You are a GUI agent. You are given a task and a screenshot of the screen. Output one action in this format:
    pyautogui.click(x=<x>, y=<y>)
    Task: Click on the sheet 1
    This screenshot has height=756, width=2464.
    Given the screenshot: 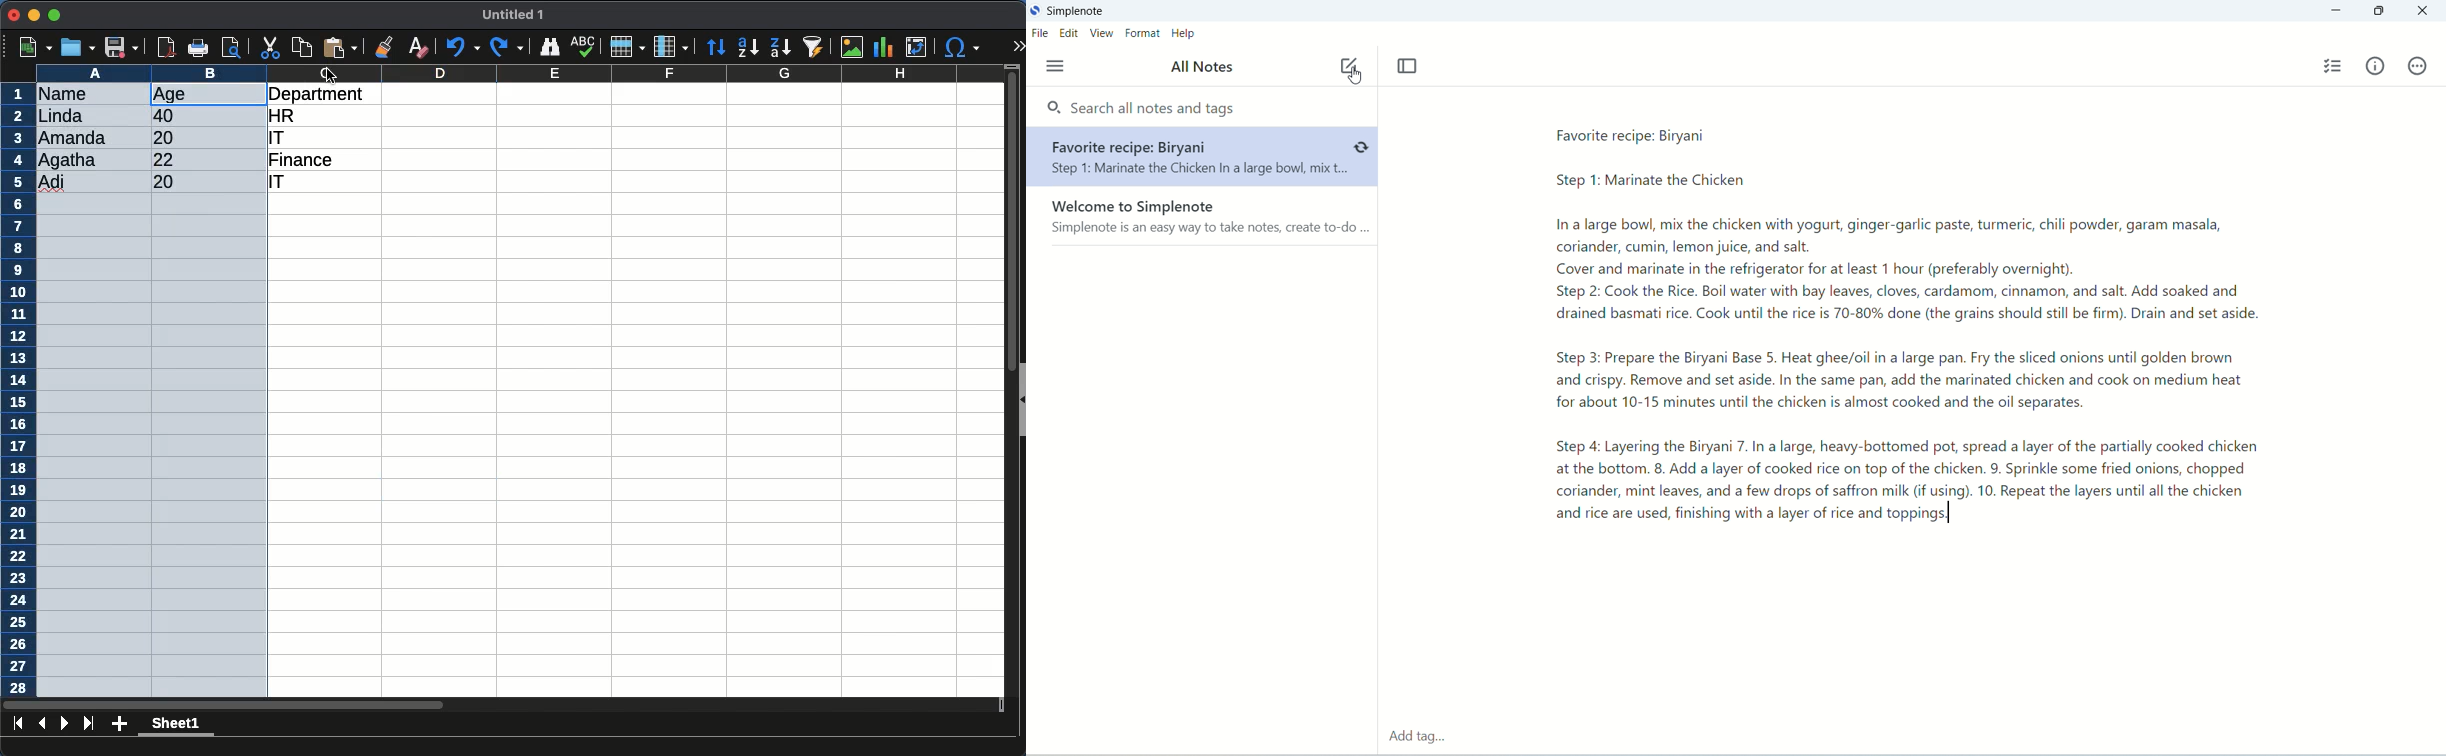 What is the action you would take?
    pyautogui.click(x=177, y=726)
    